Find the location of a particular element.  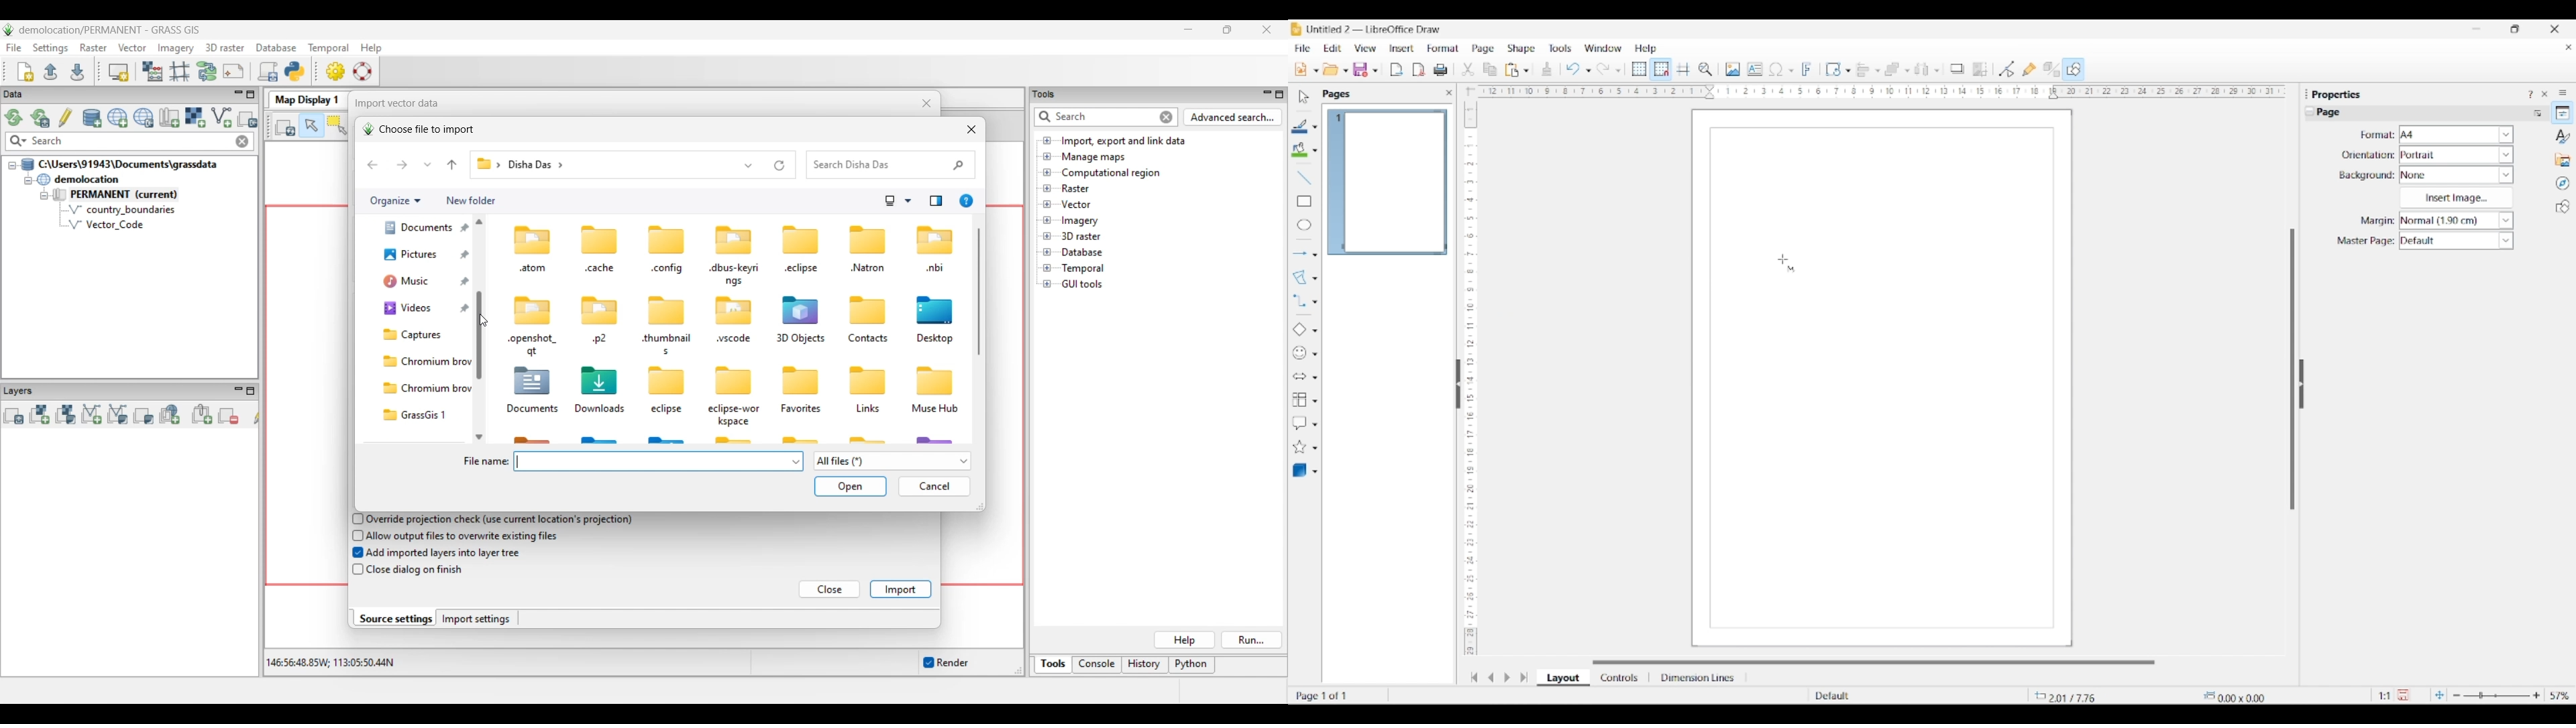

Insert line is located at coordinates (1303, 177).